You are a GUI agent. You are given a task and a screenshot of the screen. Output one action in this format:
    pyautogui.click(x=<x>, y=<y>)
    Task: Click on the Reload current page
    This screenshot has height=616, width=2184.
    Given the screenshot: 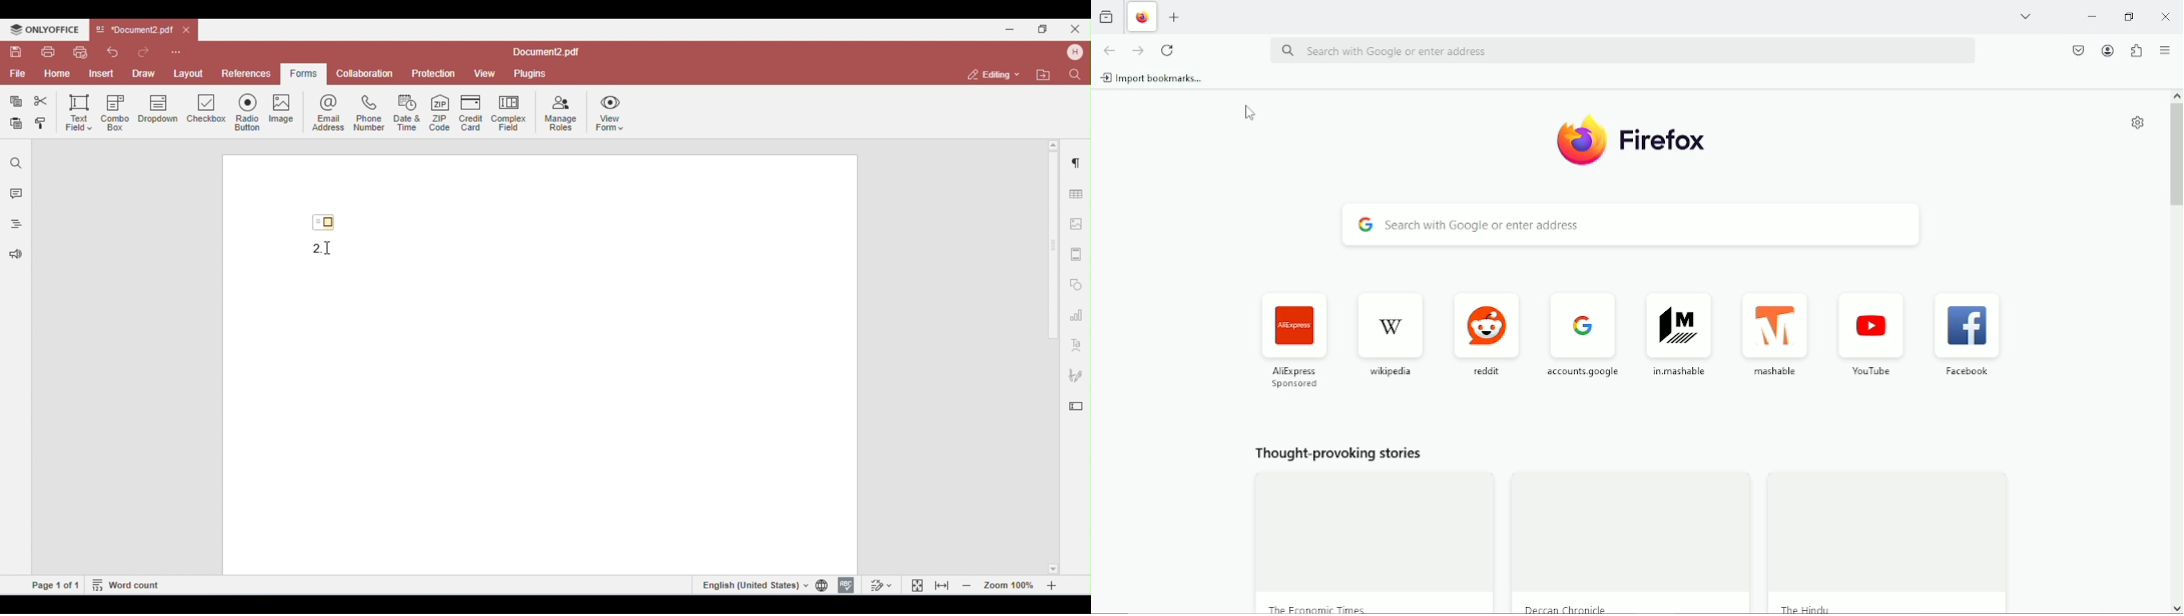 What is the action you would take?
    pyautogui.click(x=1166, y=49)
    